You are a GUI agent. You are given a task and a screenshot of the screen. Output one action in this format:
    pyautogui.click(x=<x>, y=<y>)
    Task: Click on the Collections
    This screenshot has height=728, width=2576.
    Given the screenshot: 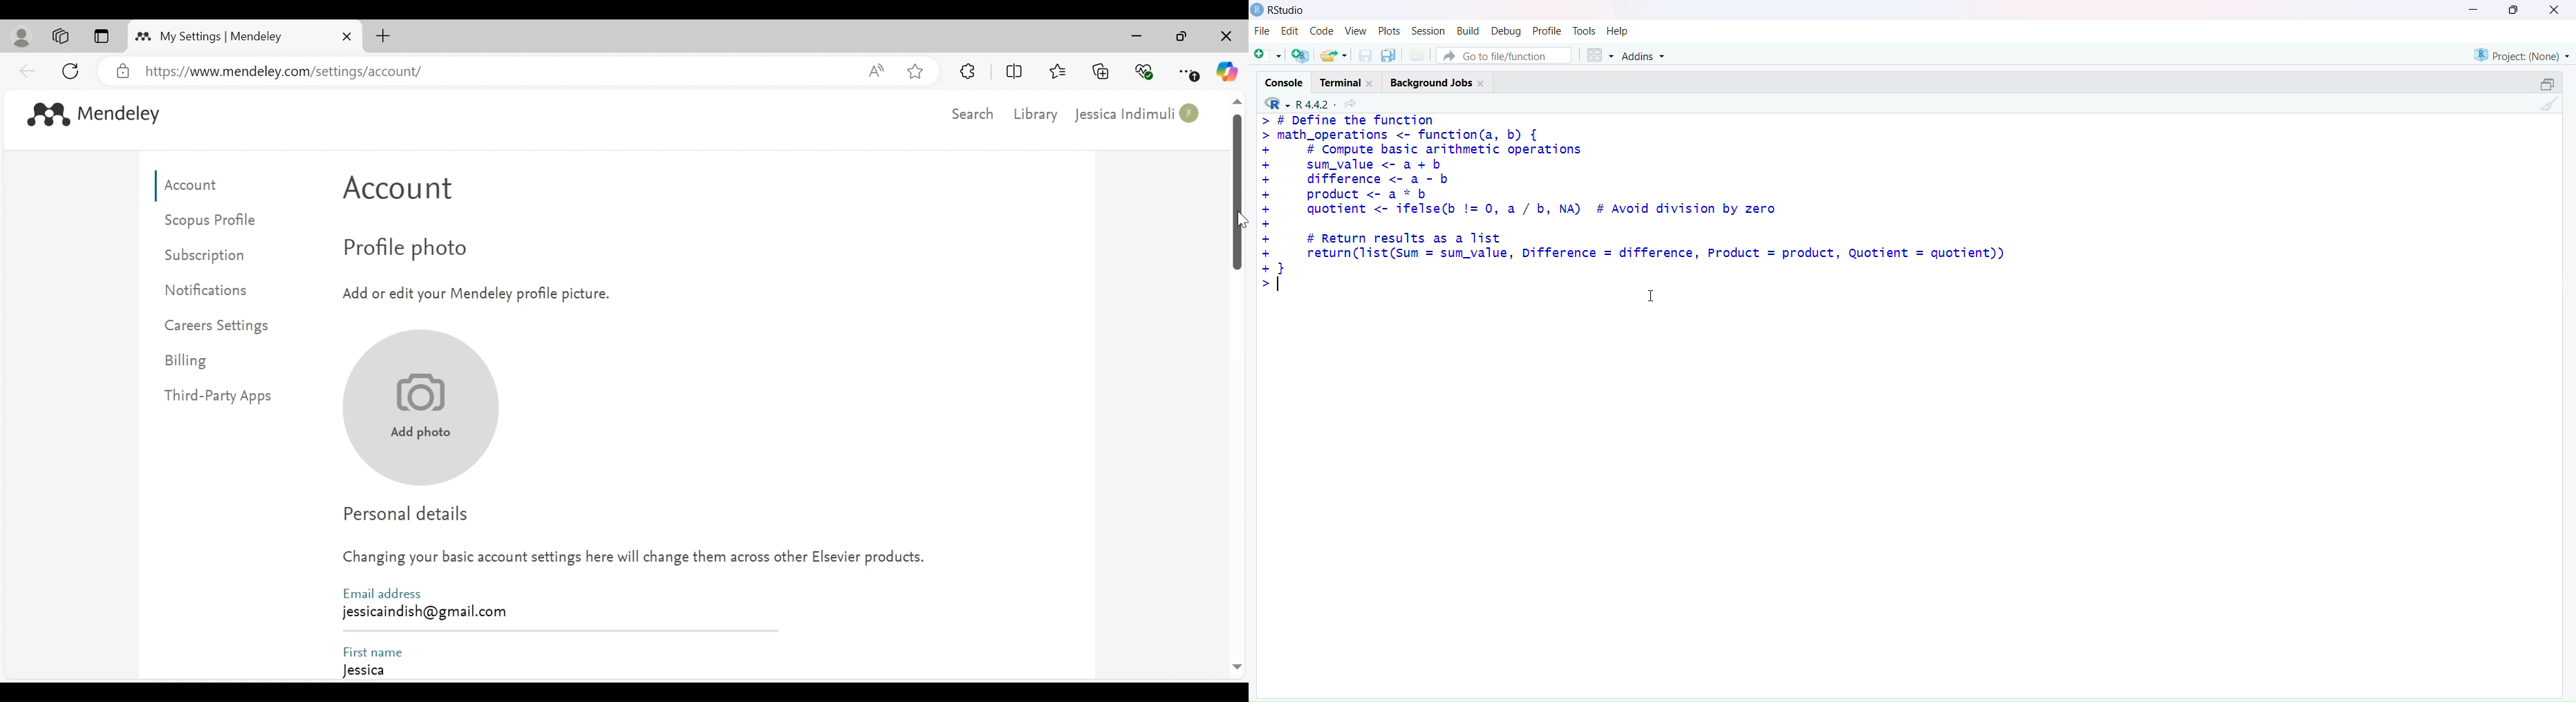 What is the action you would take?
    pyautogui.click(x=1101, y=70)
    